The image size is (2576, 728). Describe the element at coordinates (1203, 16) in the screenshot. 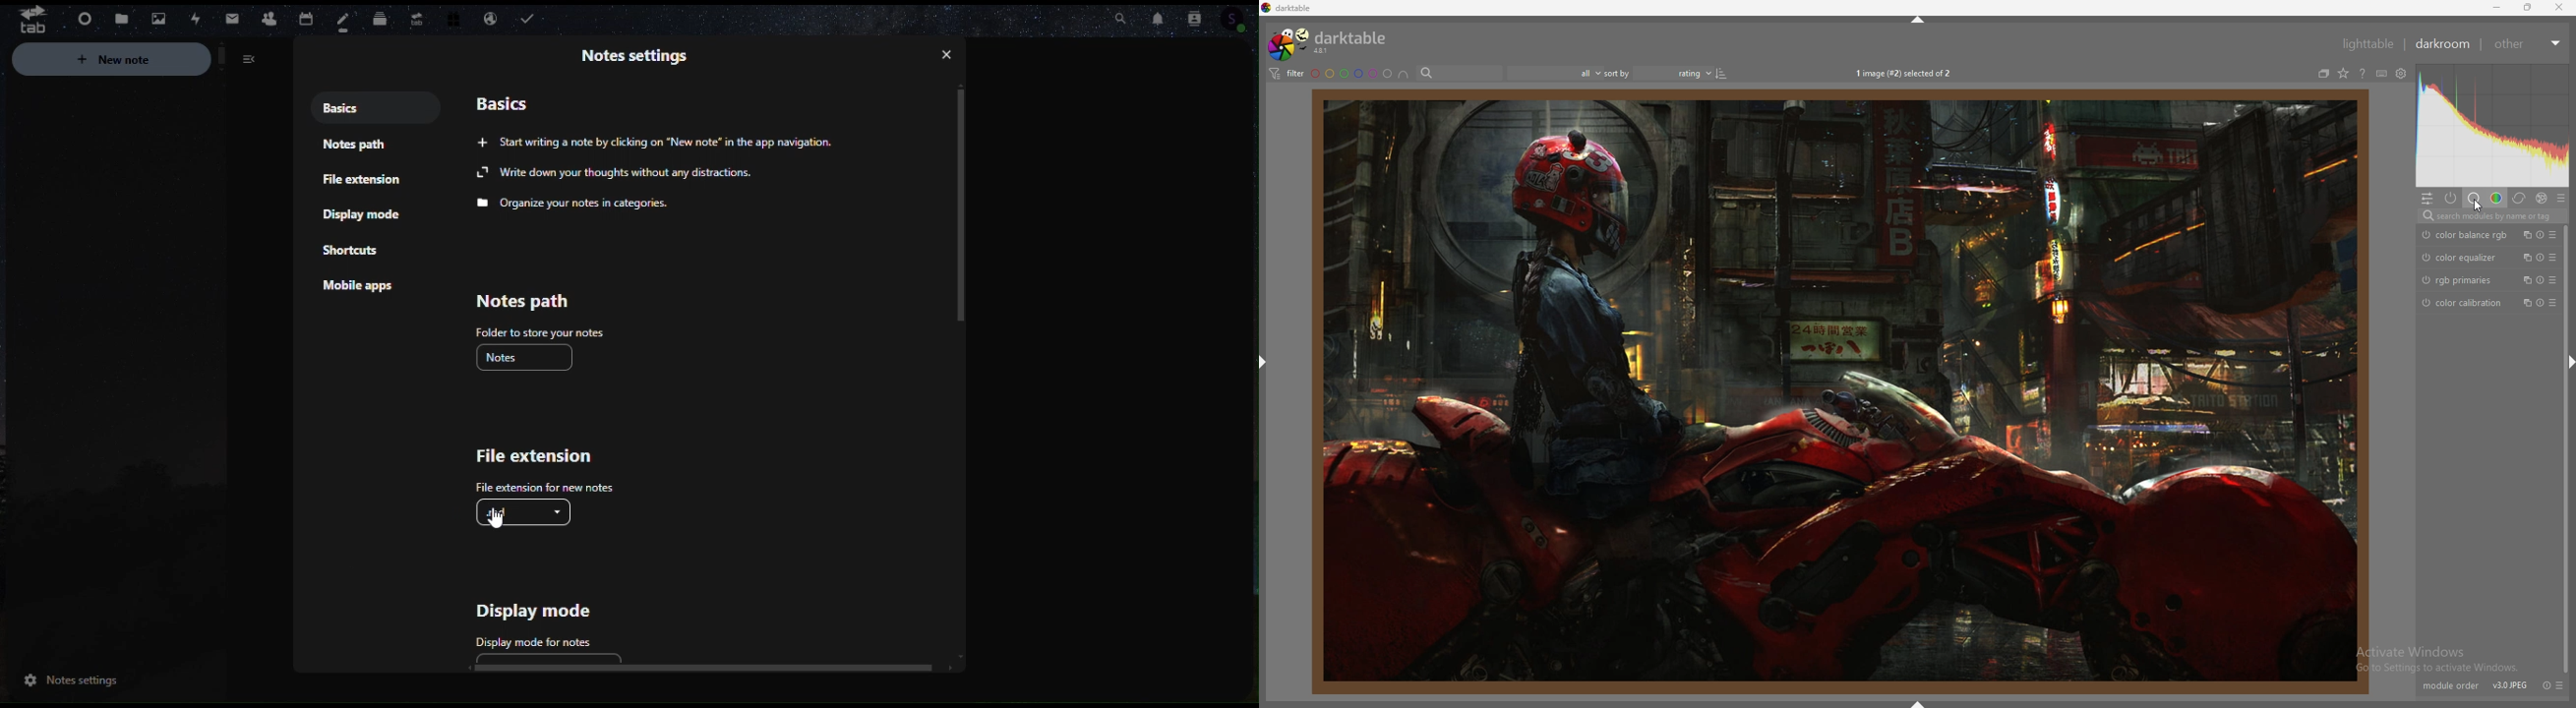

I see `Contacts` at that location.